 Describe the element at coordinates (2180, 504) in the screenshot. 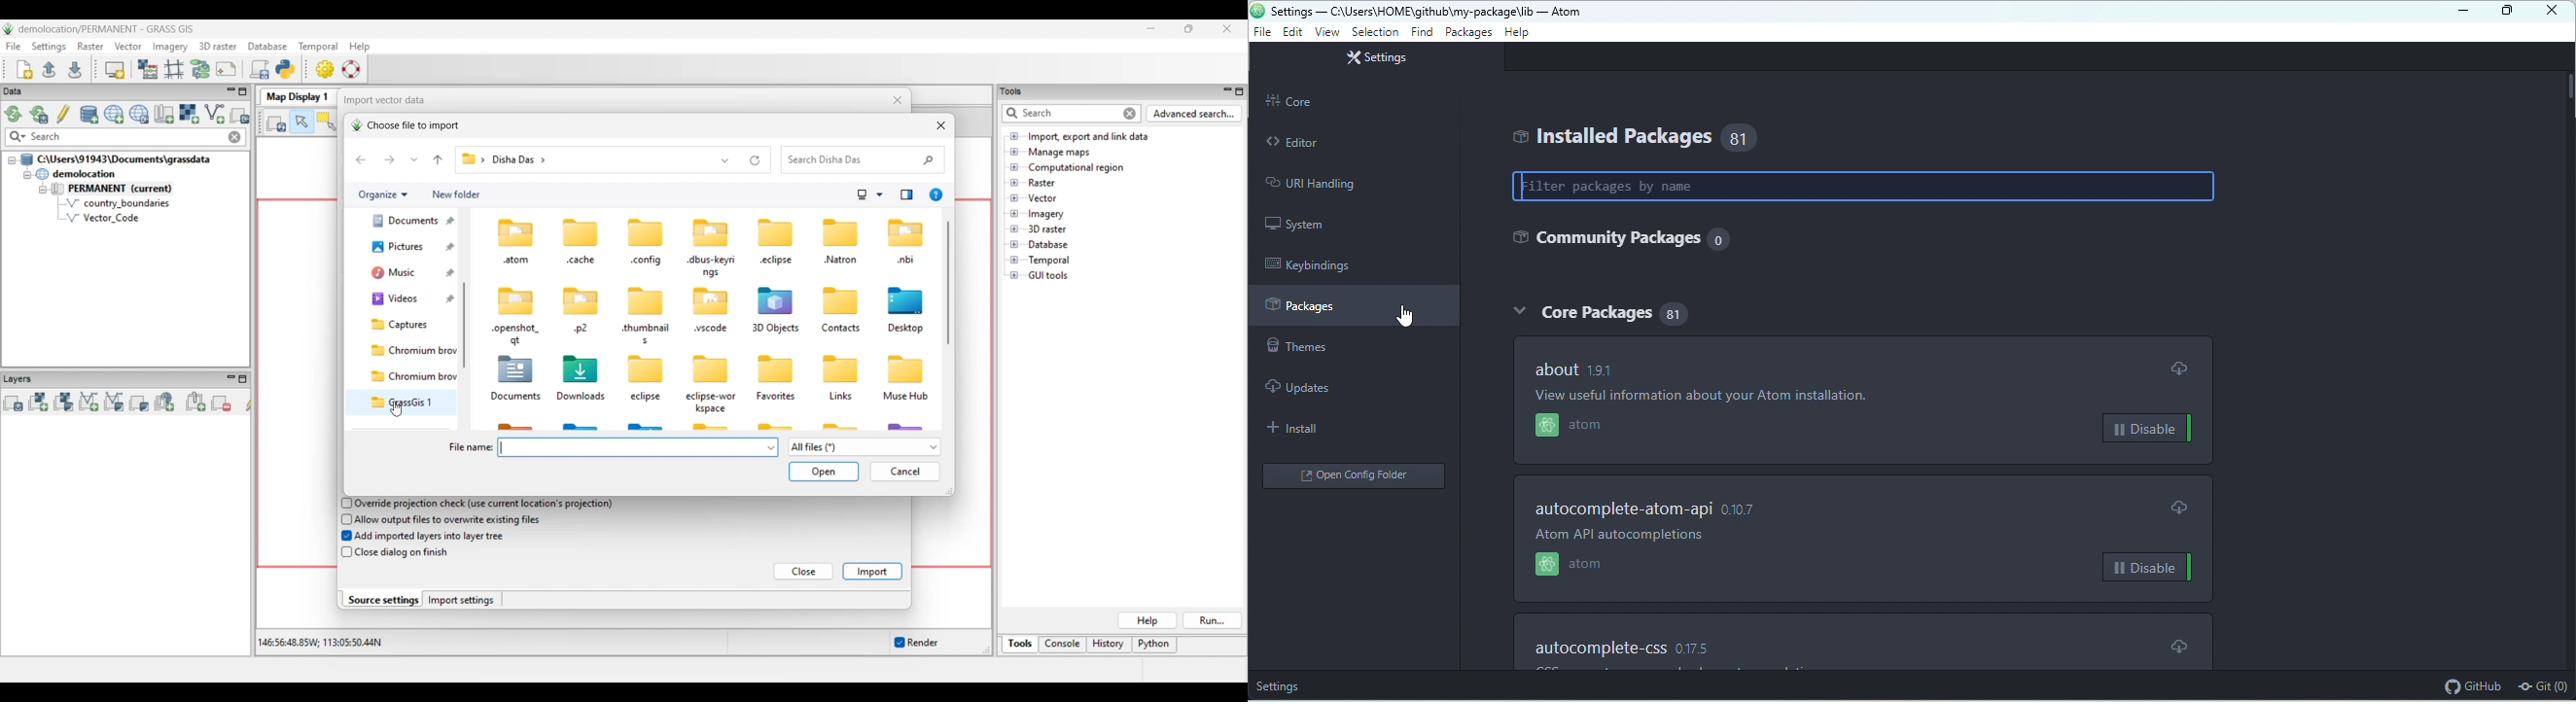

I see `update` at that location.